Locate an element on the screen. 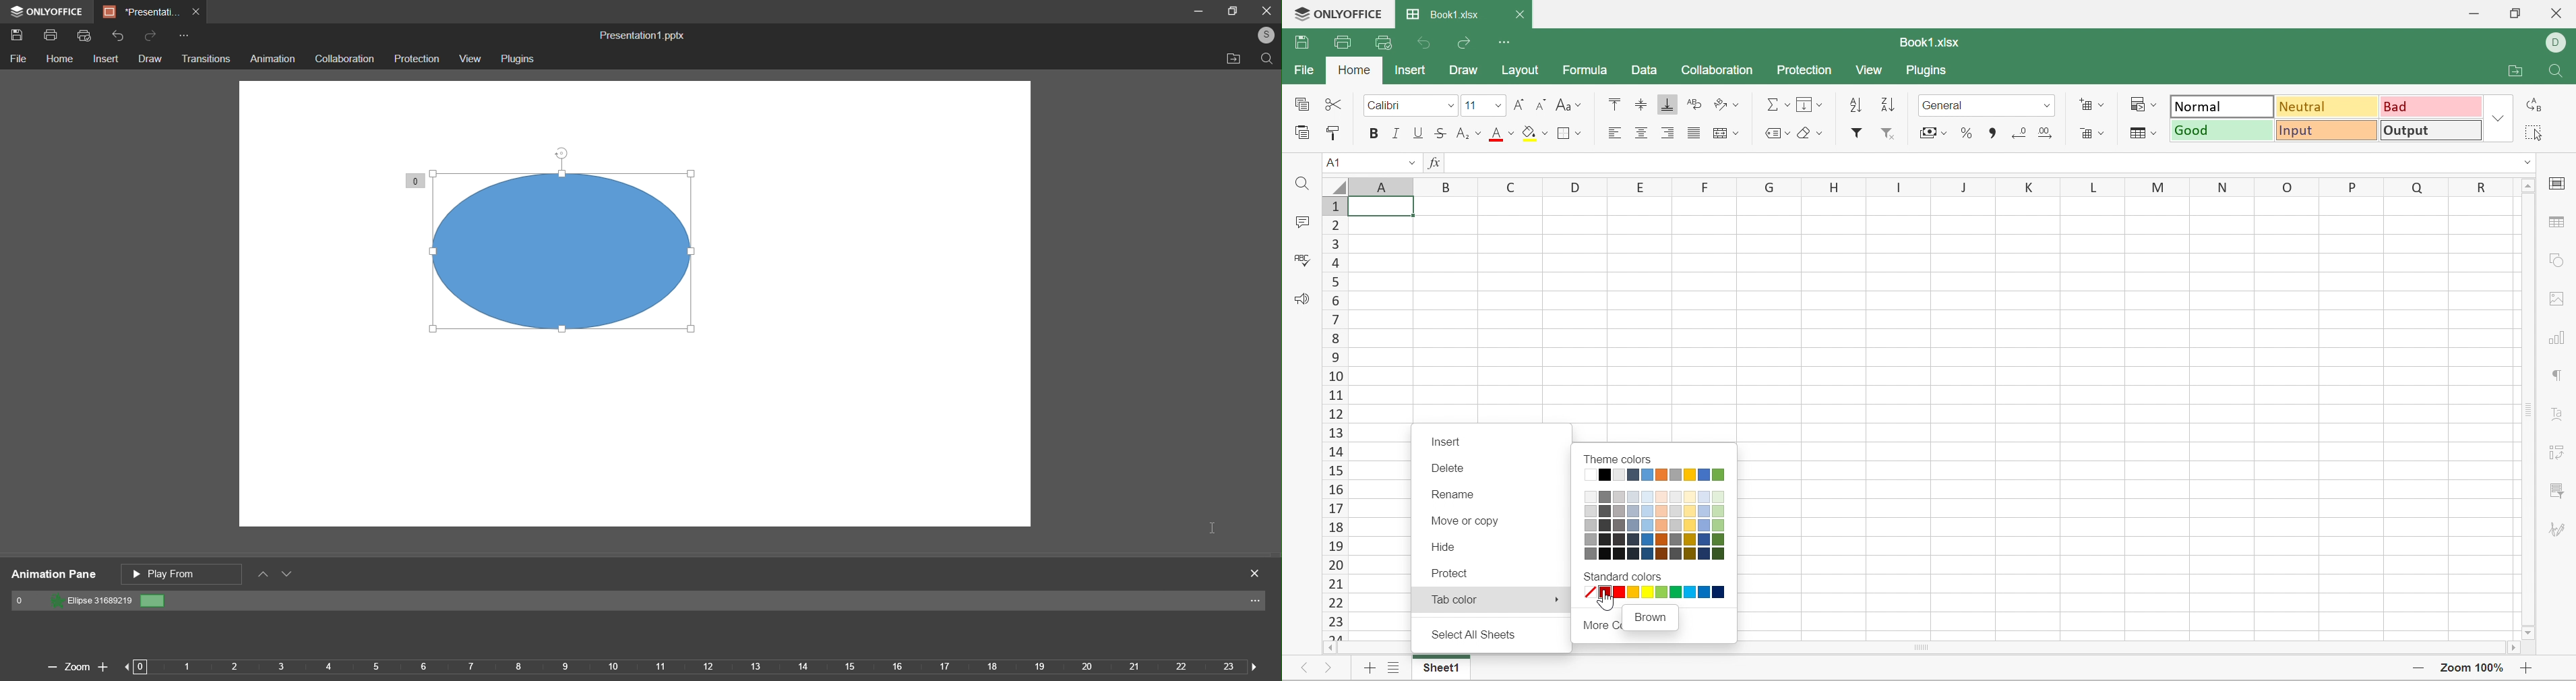 This screenshot has height=700, width=2576. Summation is located at coordinates (1777, 106).